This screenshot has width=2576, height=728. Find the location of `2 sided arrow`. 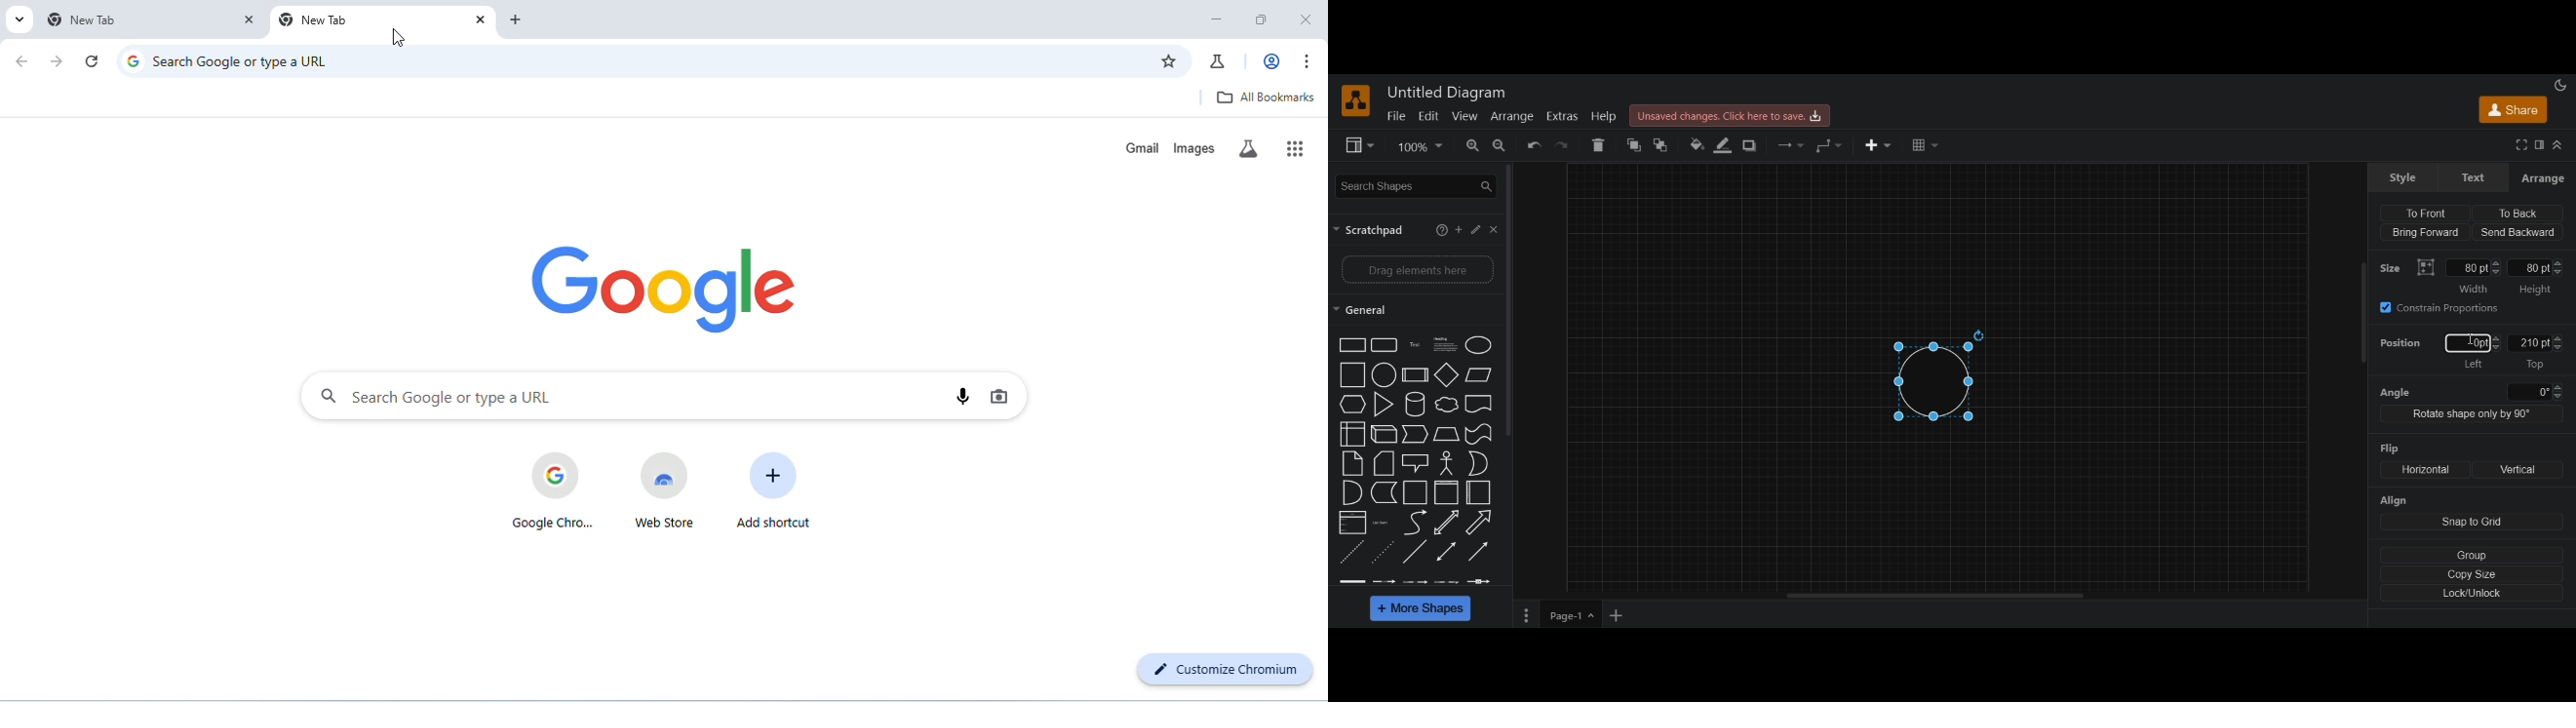

2 sided arrow is located at coordinates (1448, 551).